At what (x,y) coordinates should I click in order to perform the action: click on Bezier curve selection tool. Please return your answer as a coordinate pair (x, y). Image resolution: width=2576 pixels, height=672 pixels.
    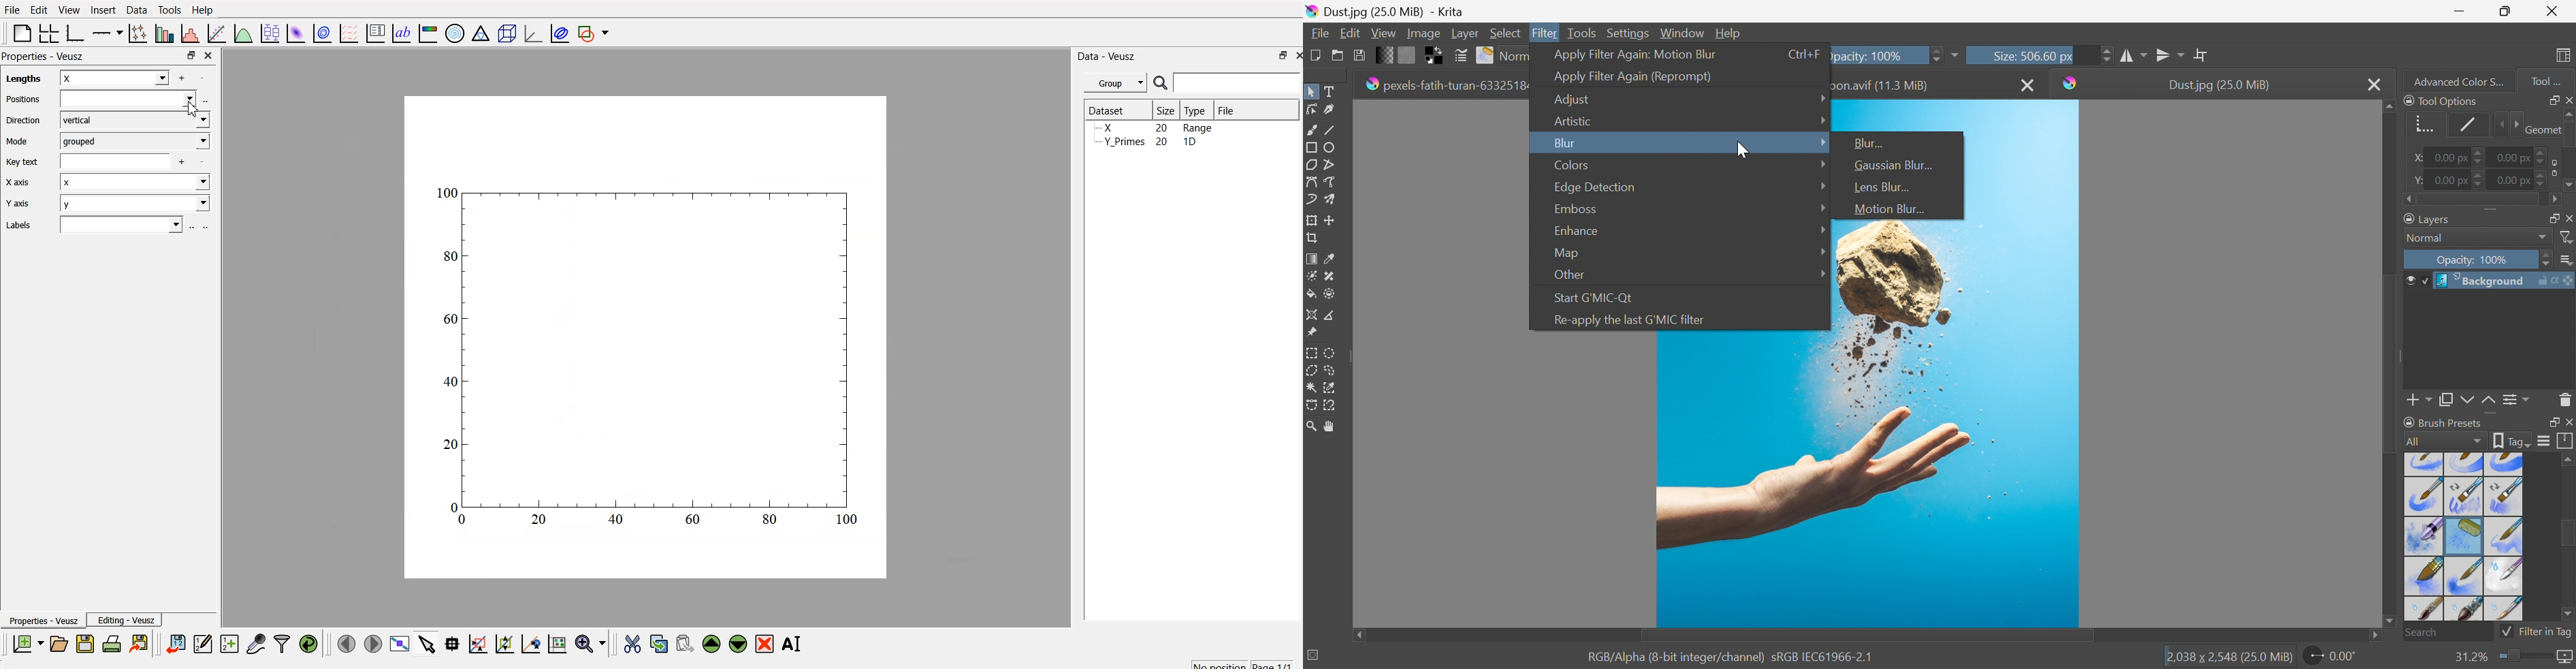
    Looking at the image, I should click on (1312, 388).